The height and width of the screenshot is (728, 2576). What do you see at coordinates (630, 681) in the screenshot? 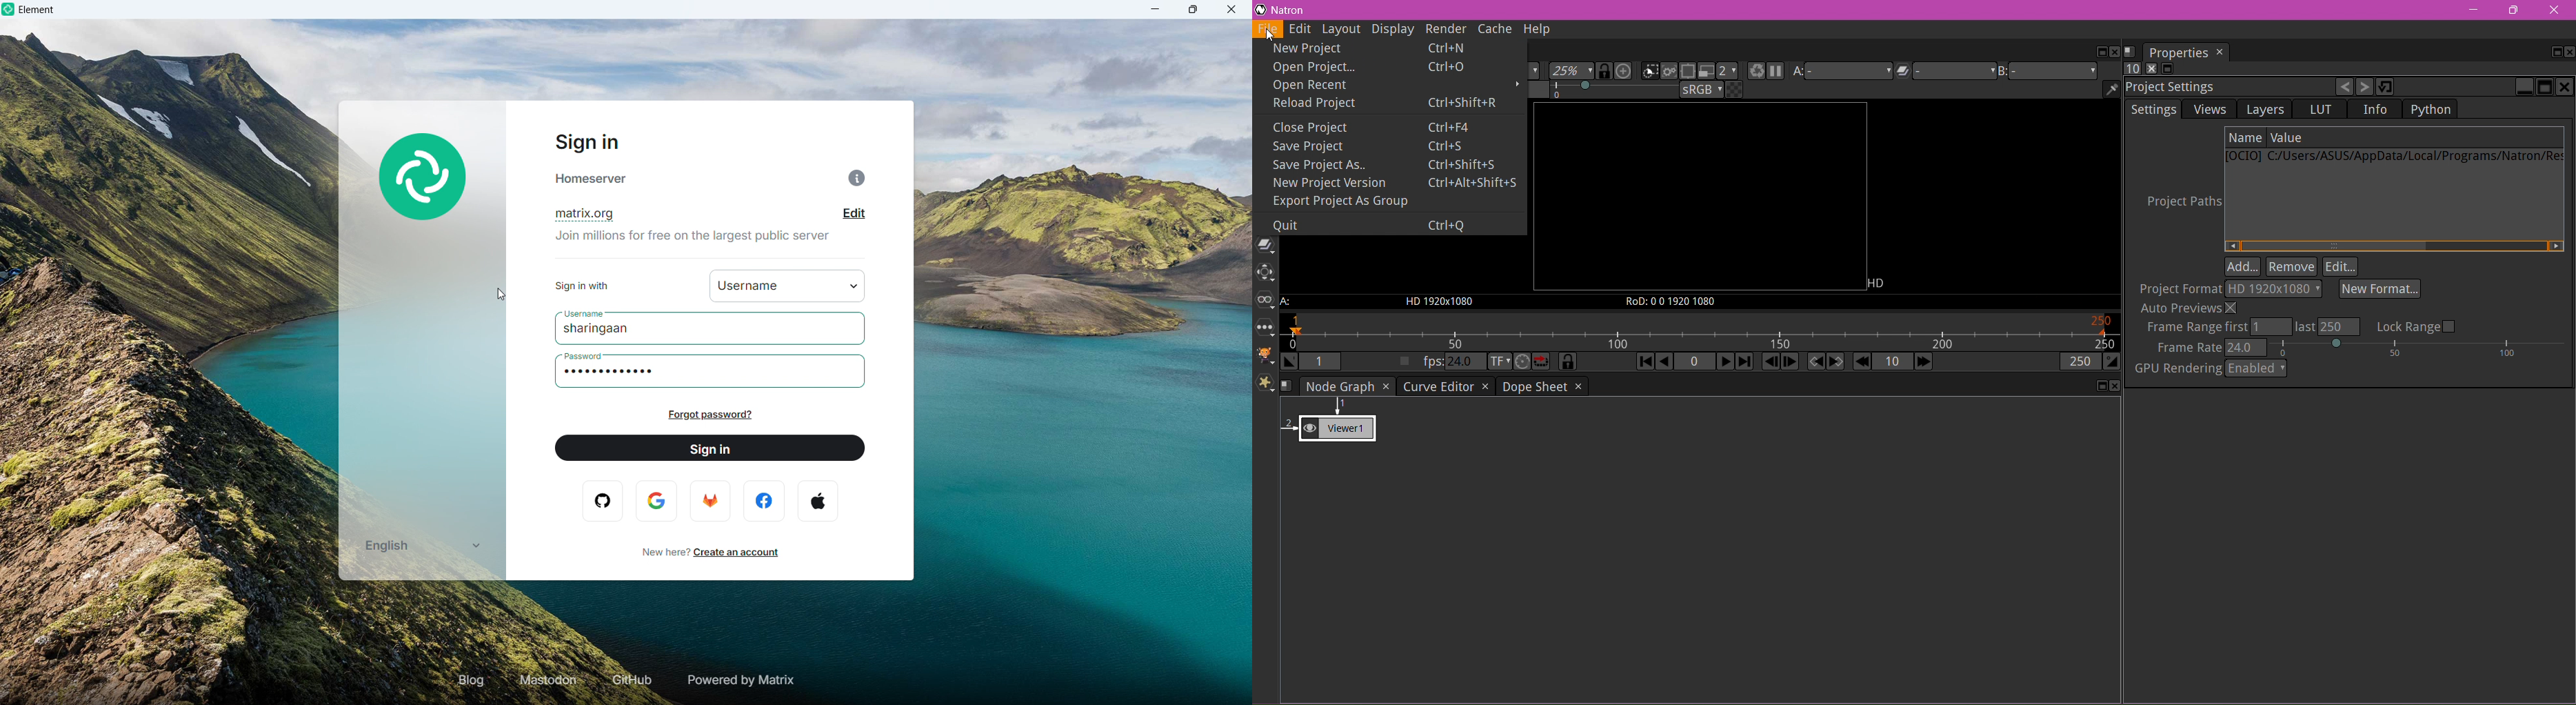
I see `GIT hub ` at bounding box center [630, 681].